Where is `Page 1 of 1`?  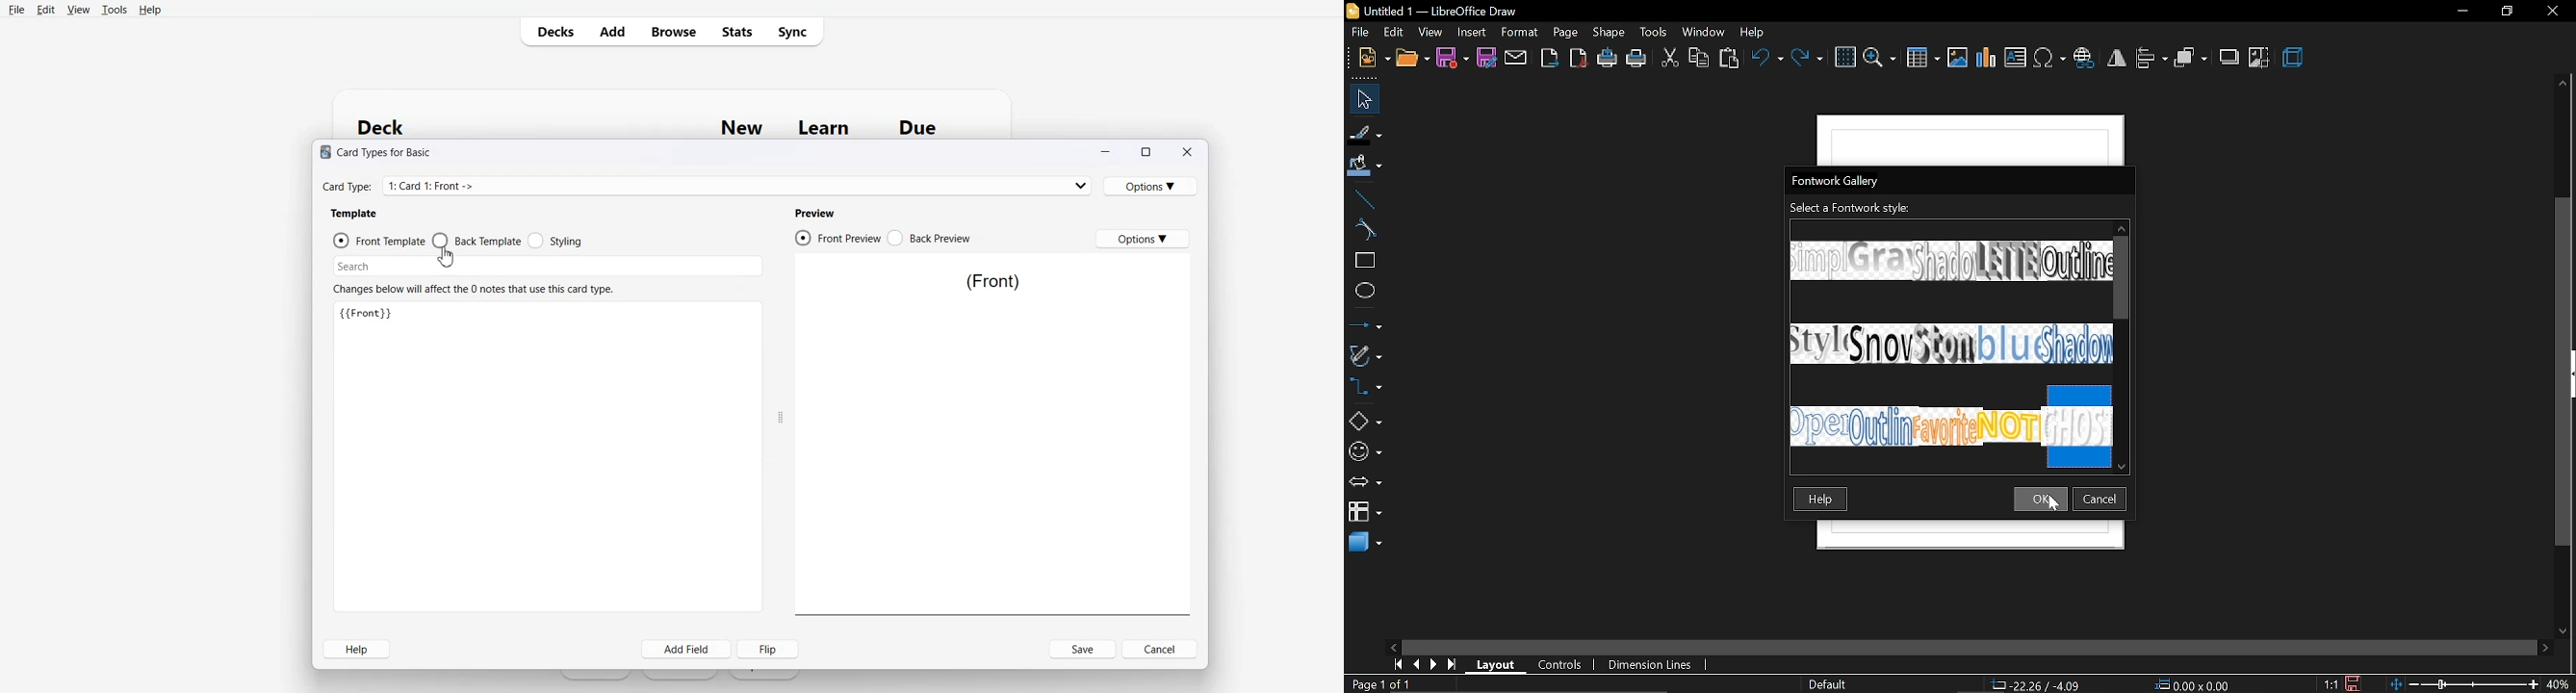 Page 1 of 1 is located at coordinates (1380, 684).